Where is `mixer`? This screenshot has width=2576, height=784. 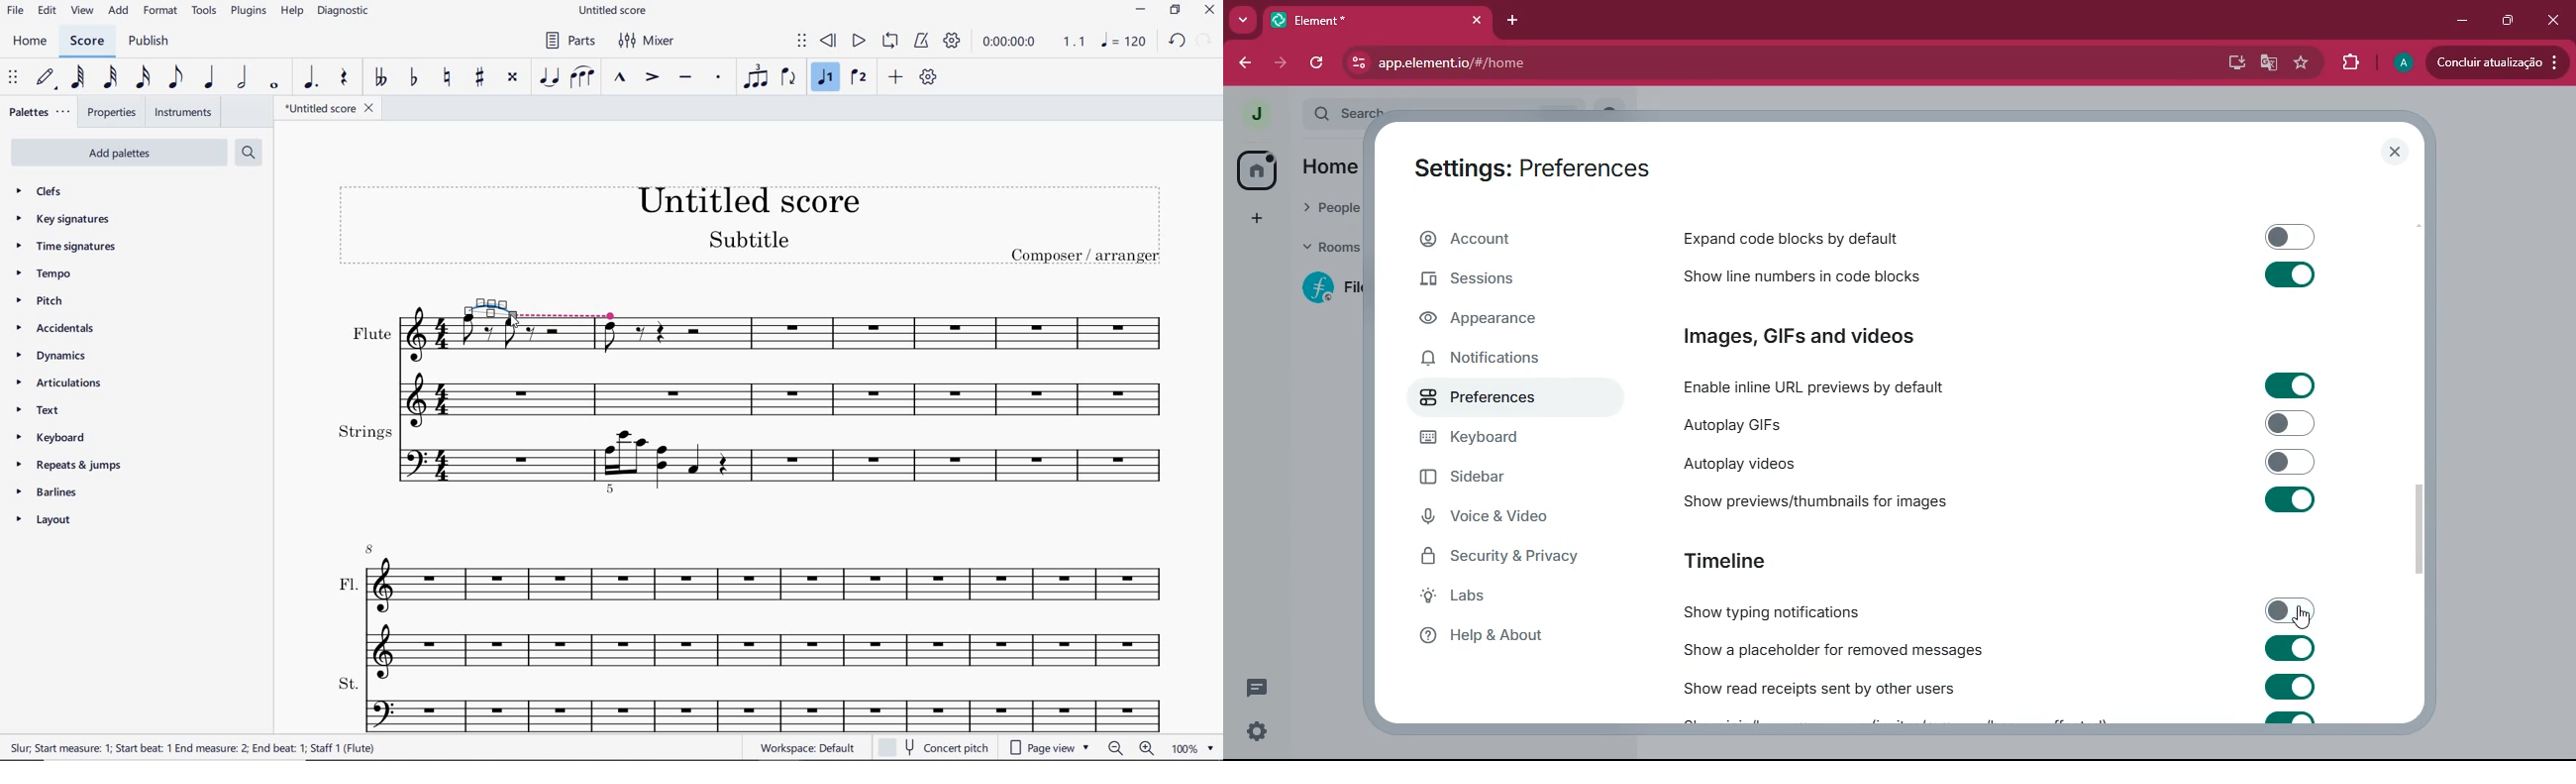
mixer is located at coordinates (652, 42).